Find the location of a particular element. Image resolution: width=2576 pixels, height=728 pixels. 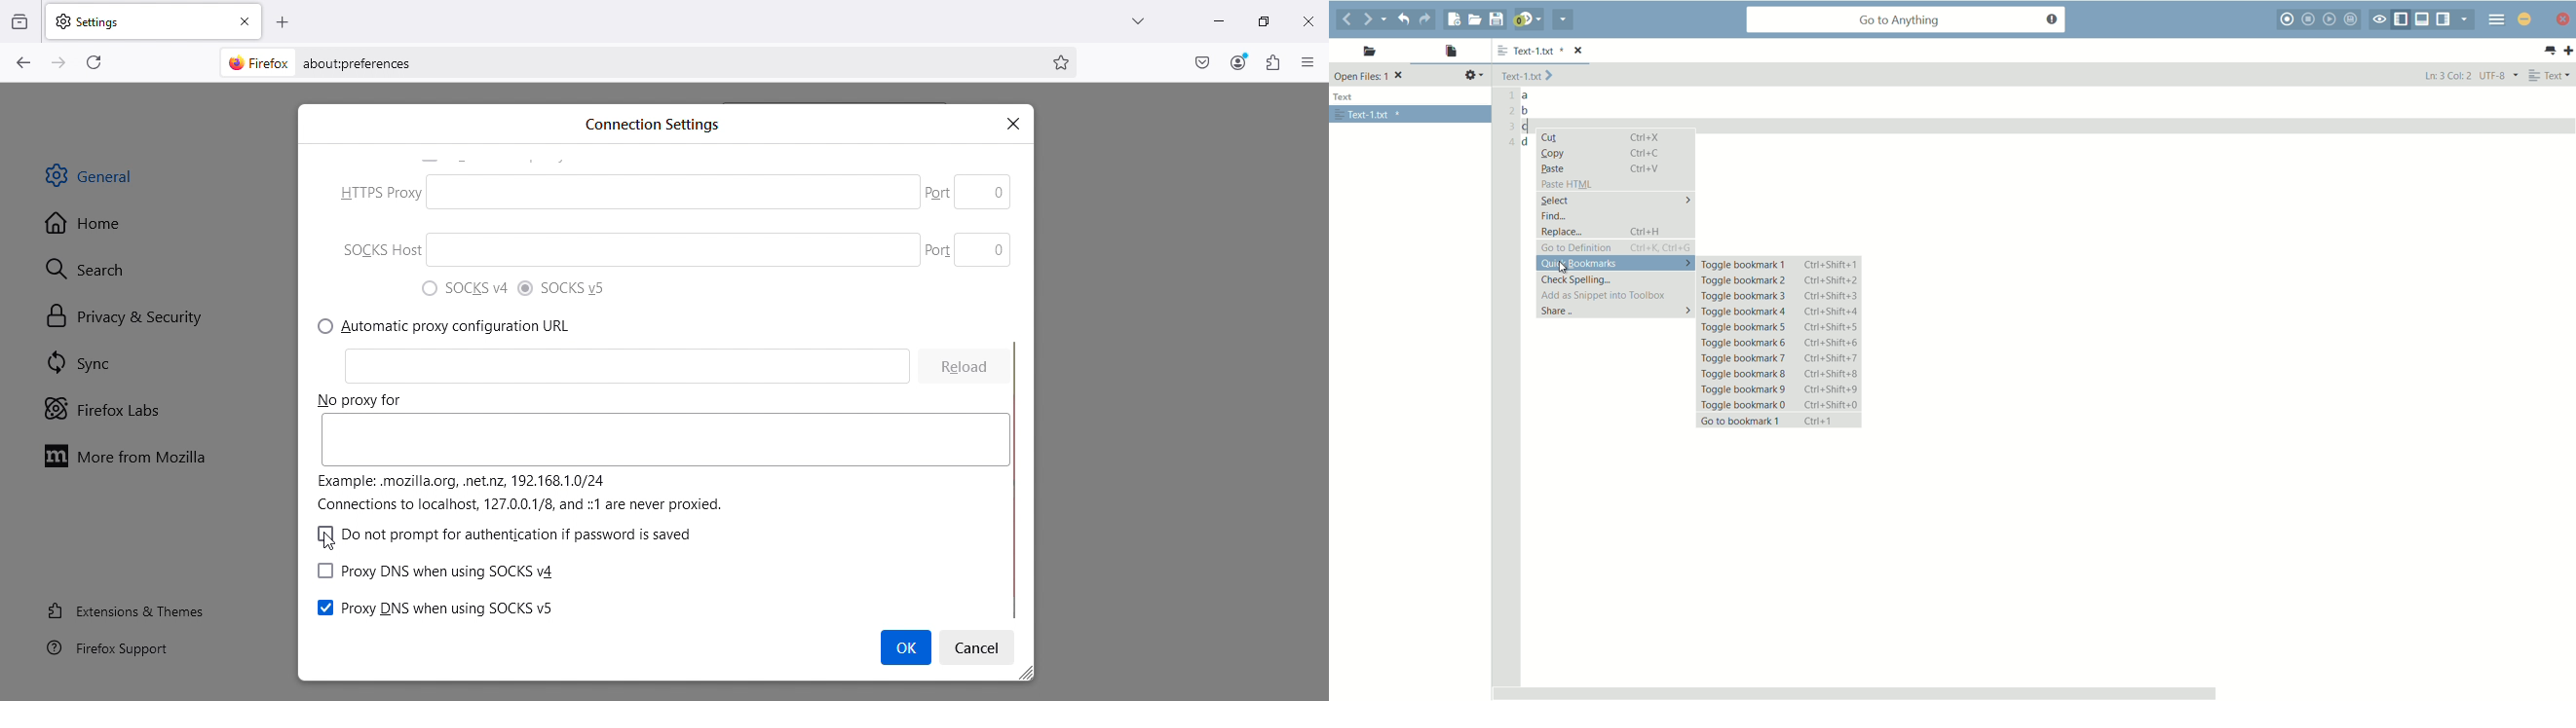

Search is located at coordinates (96, 266).